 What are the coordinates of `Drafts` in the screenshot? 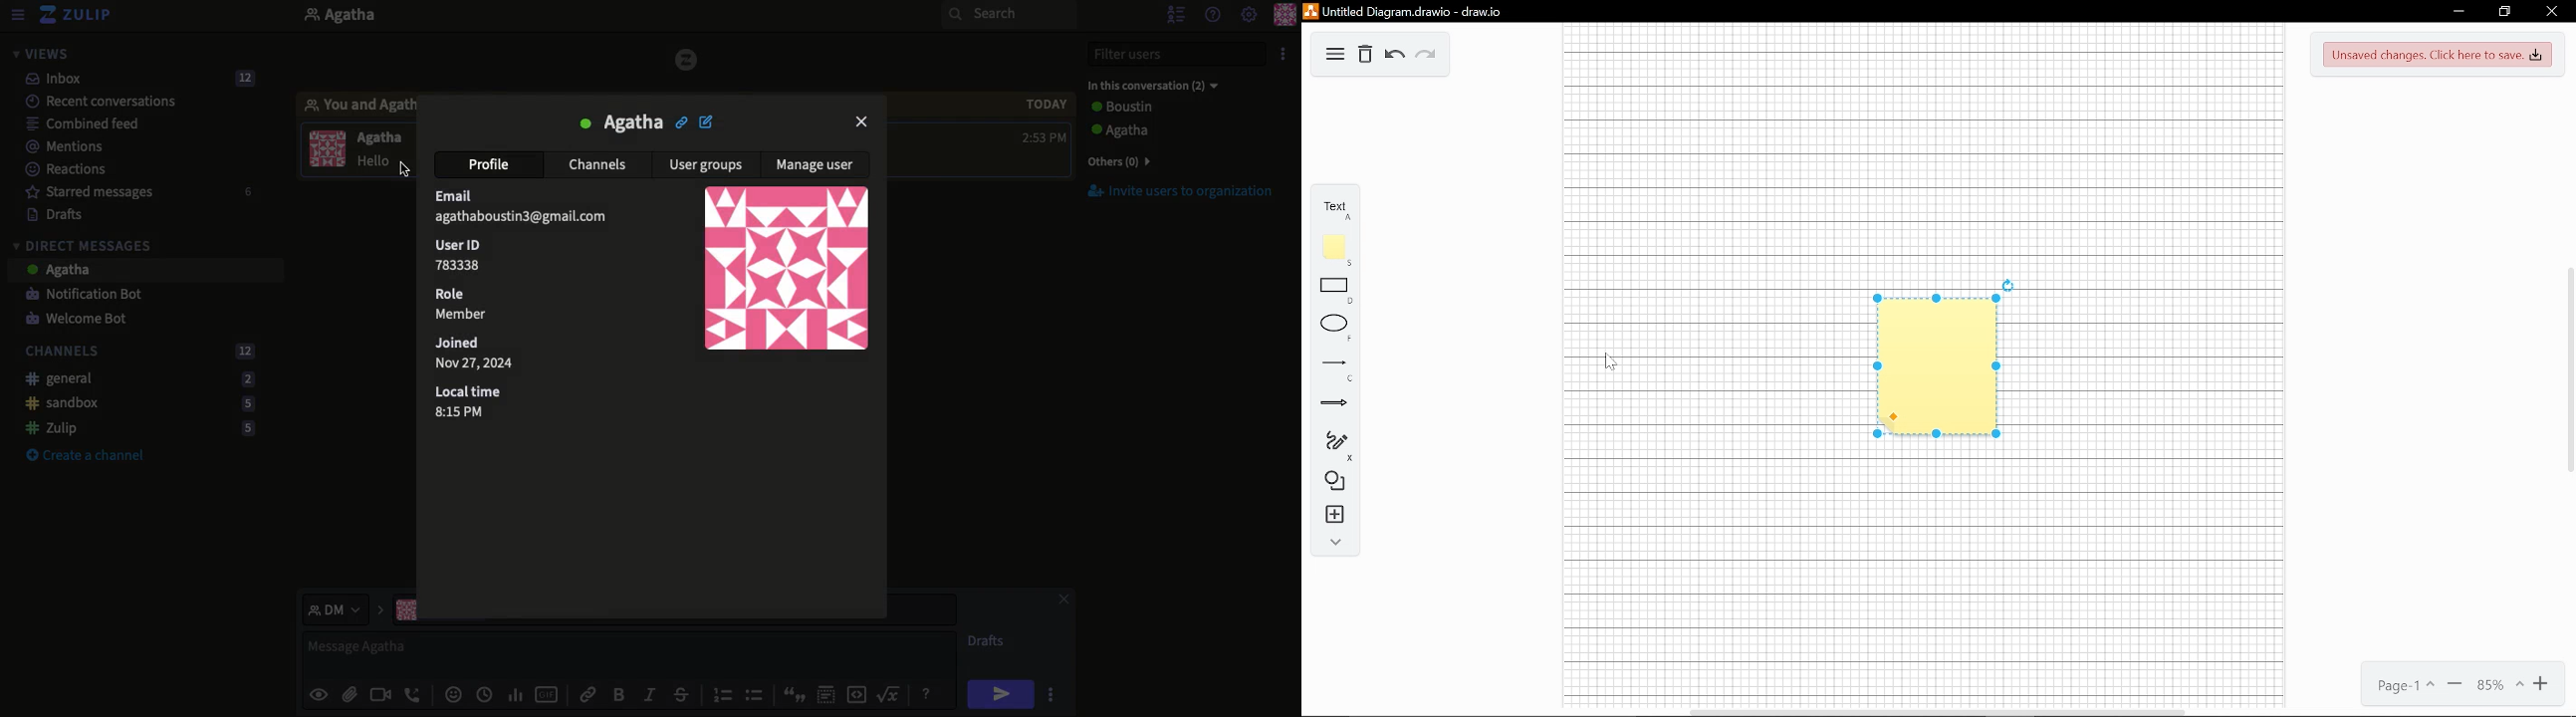 It's located at (988, 640).